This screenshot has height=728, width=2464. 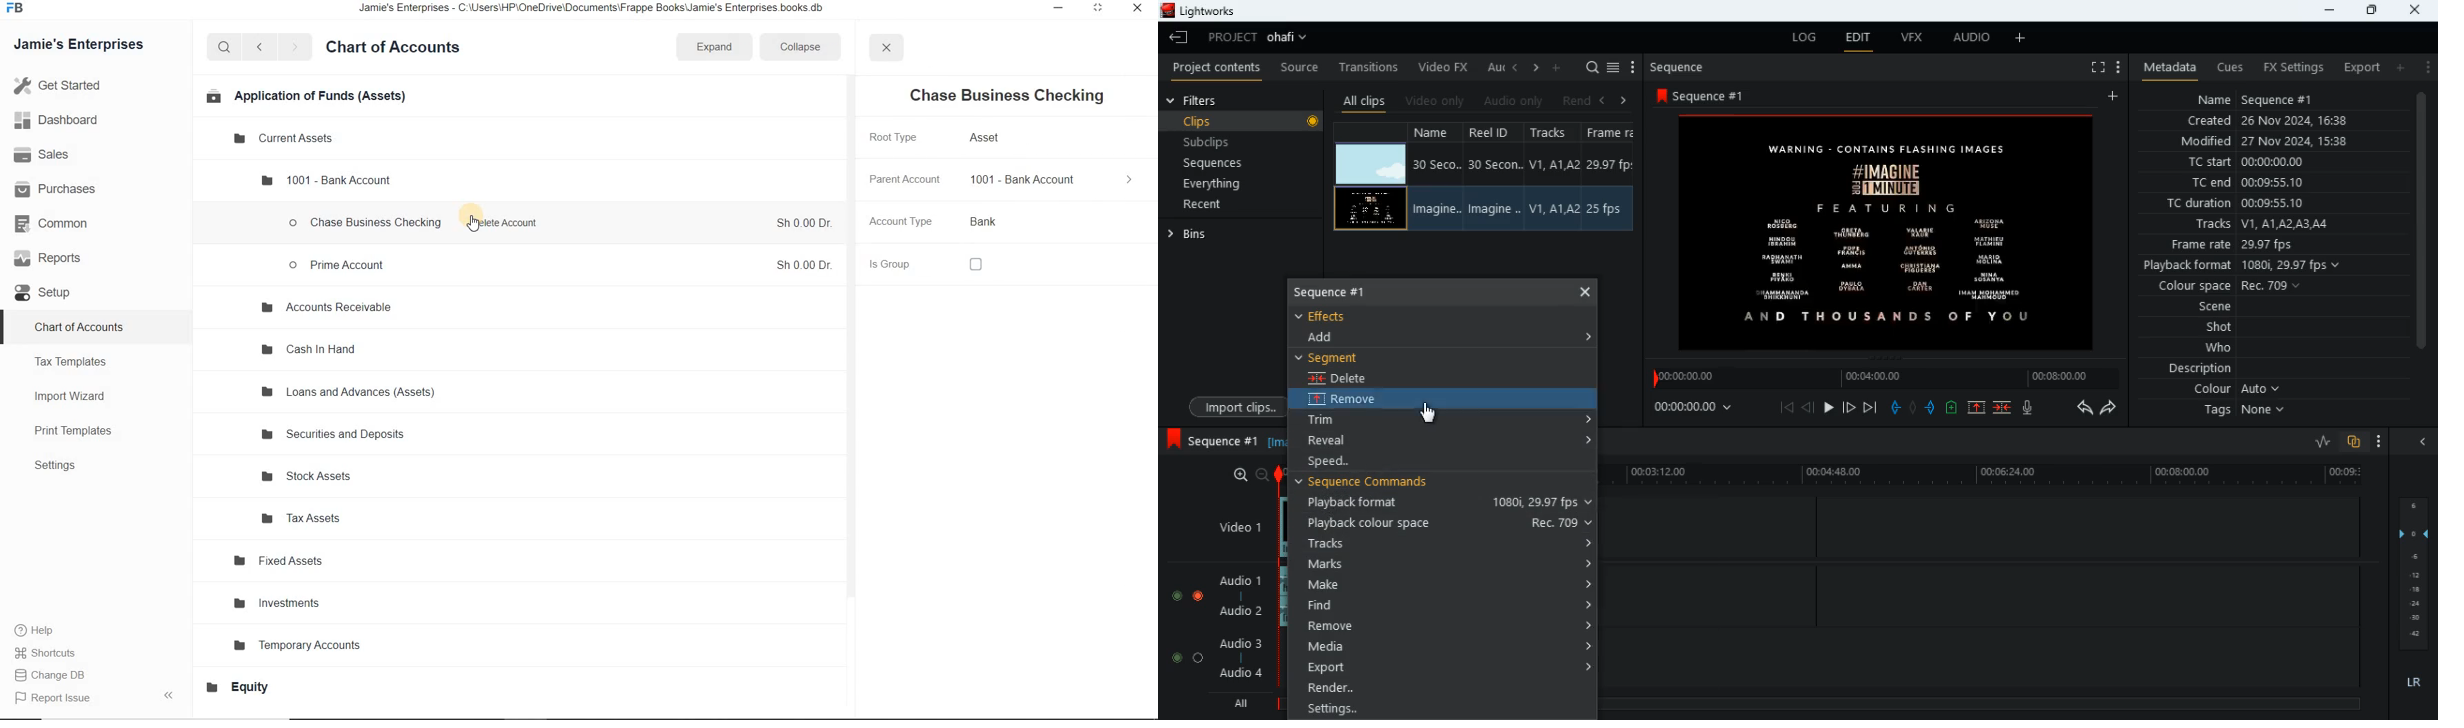 What do you see at coordinates (894, 139) in the screenshot?
I see `Root Type` at bounding box center [894, 139].